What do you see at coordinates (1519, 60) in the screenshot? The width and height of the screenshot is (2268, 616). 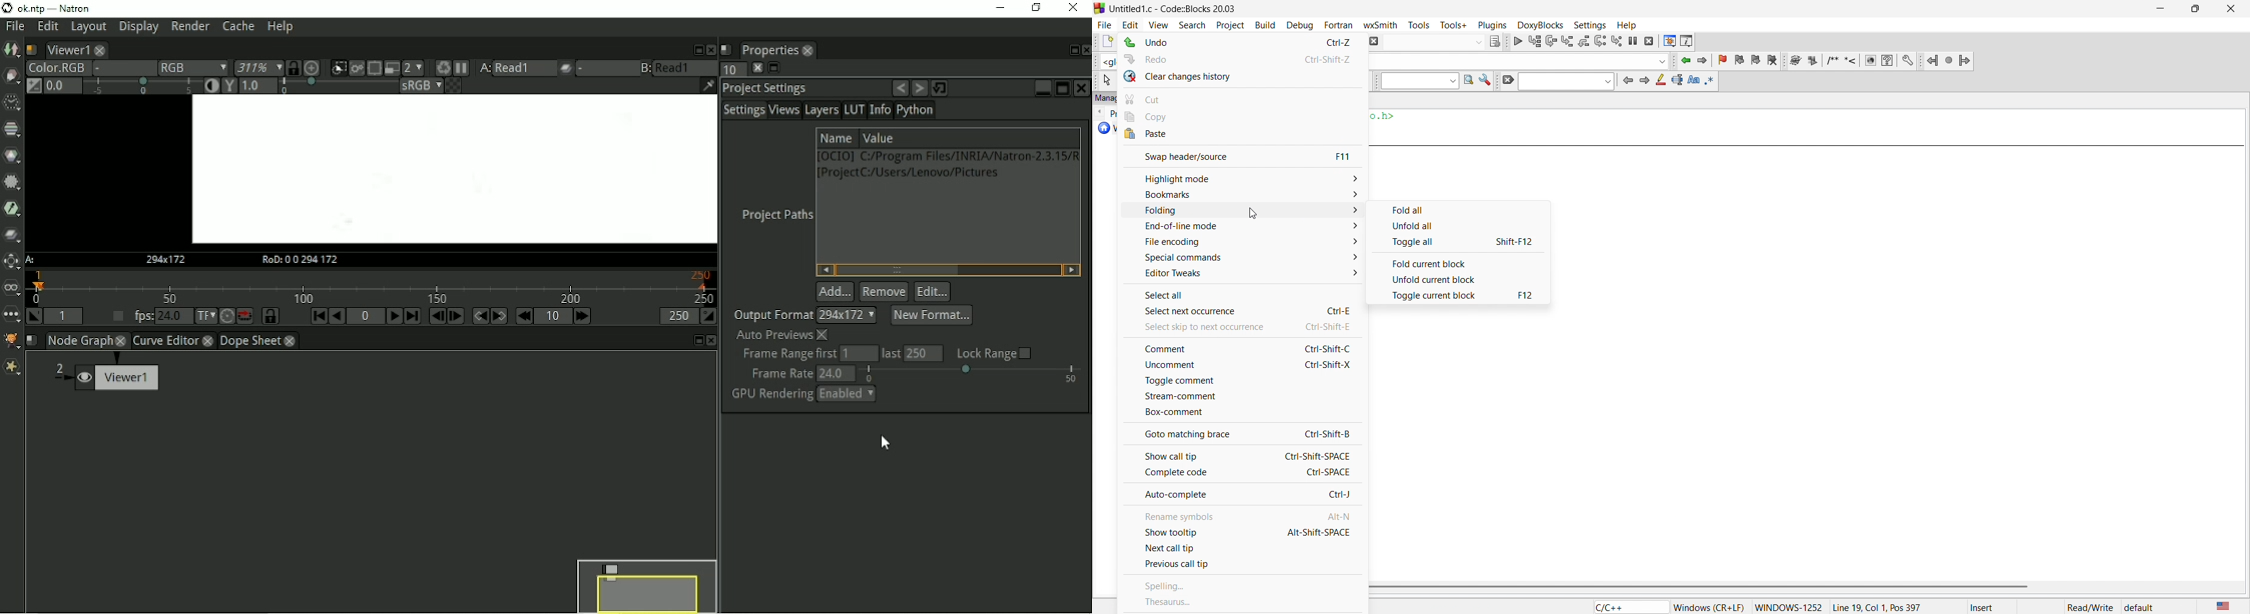 I see `function select` at bounding box center [1519, 60].